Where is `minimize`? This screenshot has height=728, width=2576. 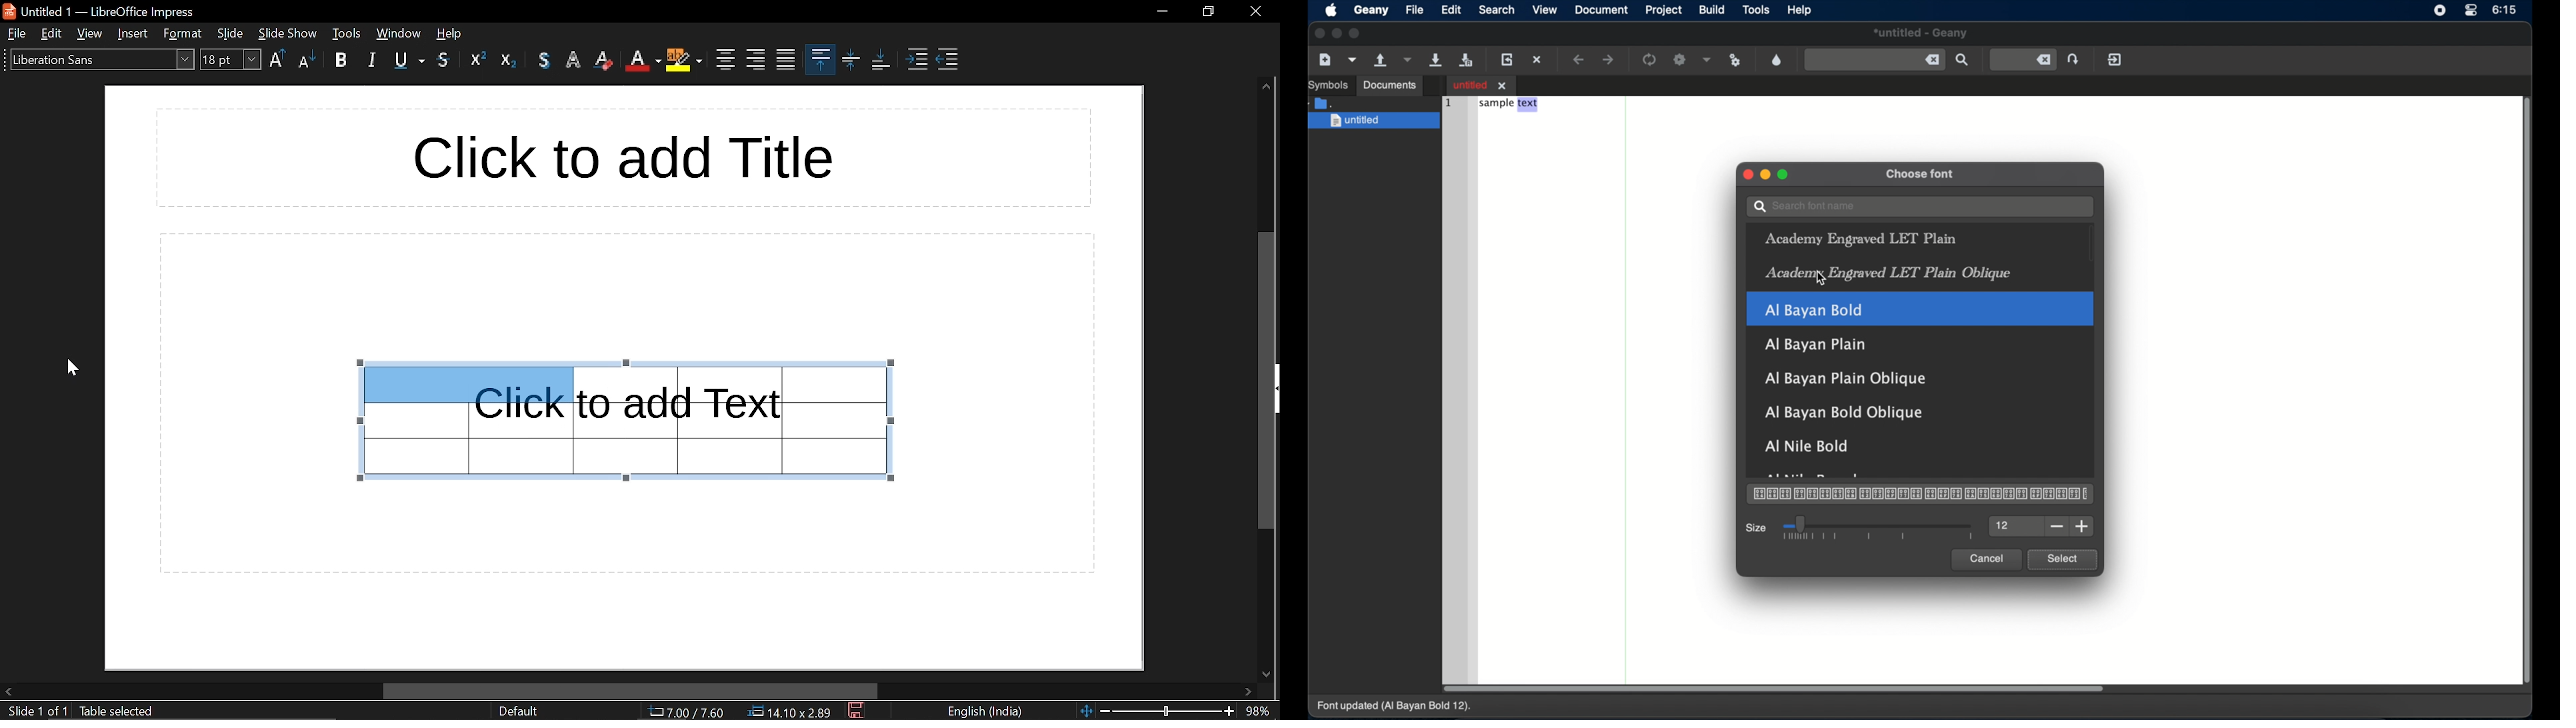
minimize is located at coordinates (1162, 11).